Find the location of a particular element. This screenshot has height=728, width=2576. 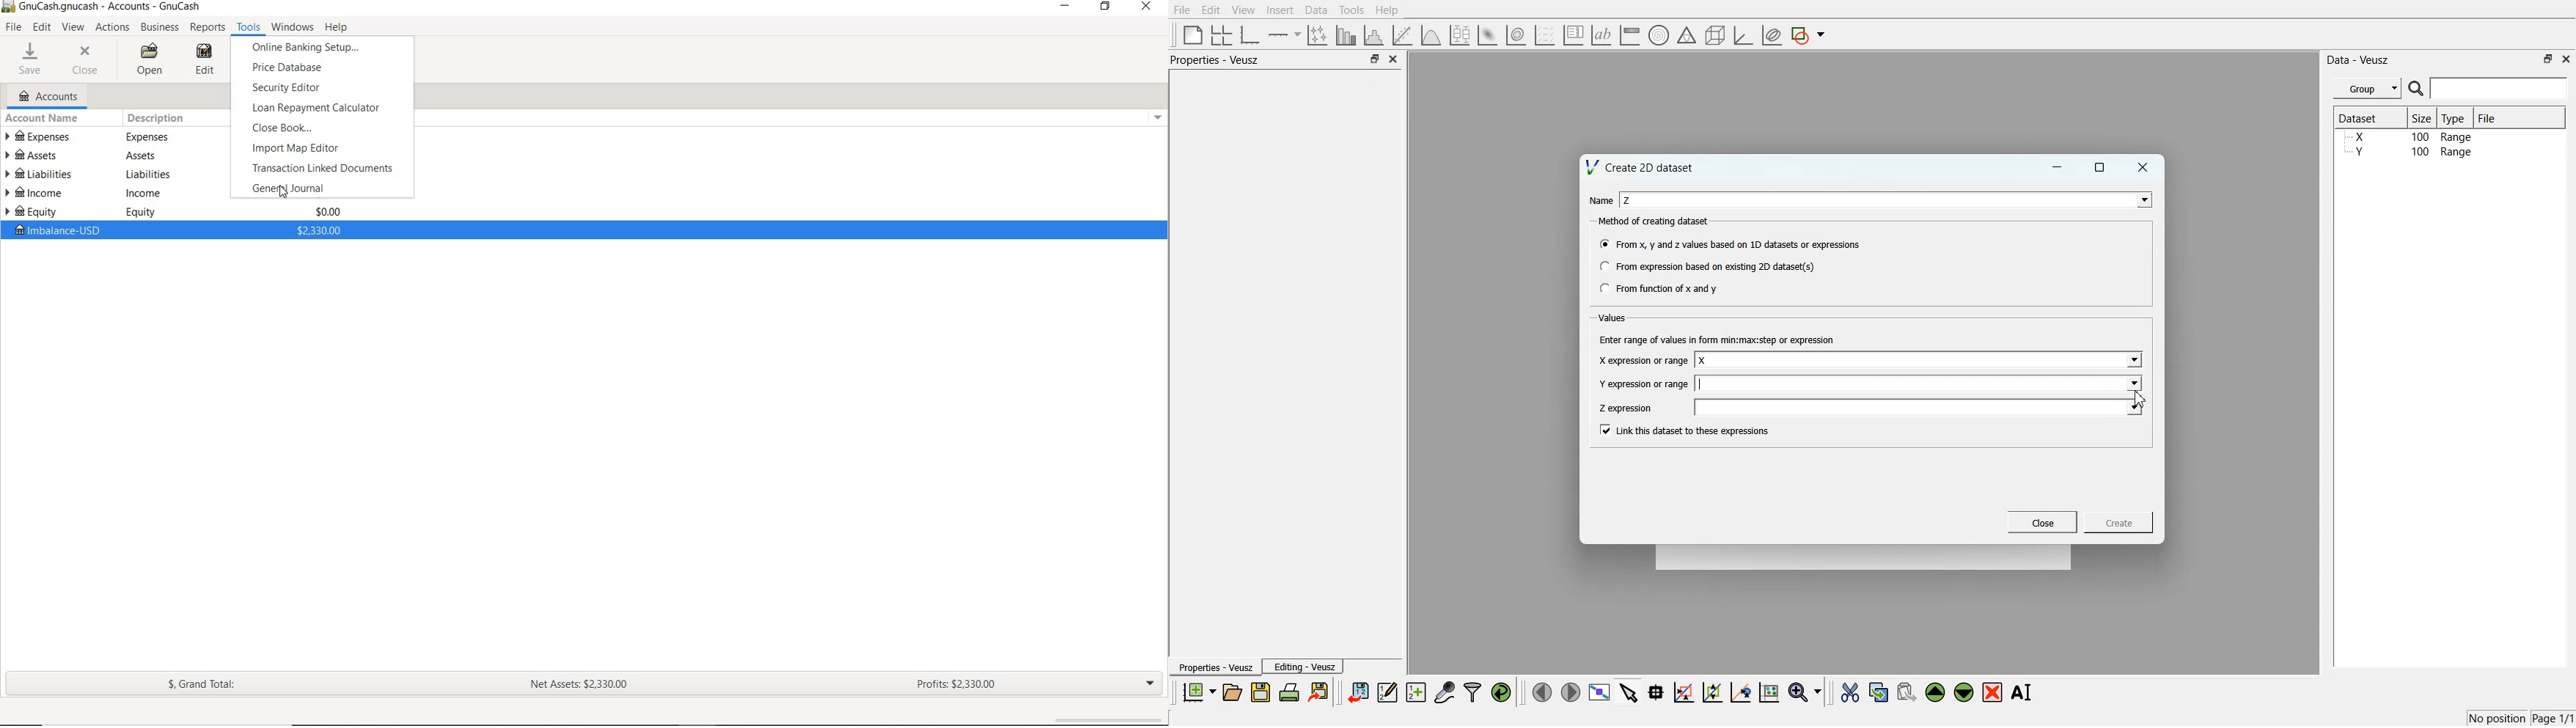

X is located at coordinates (1703, 361).